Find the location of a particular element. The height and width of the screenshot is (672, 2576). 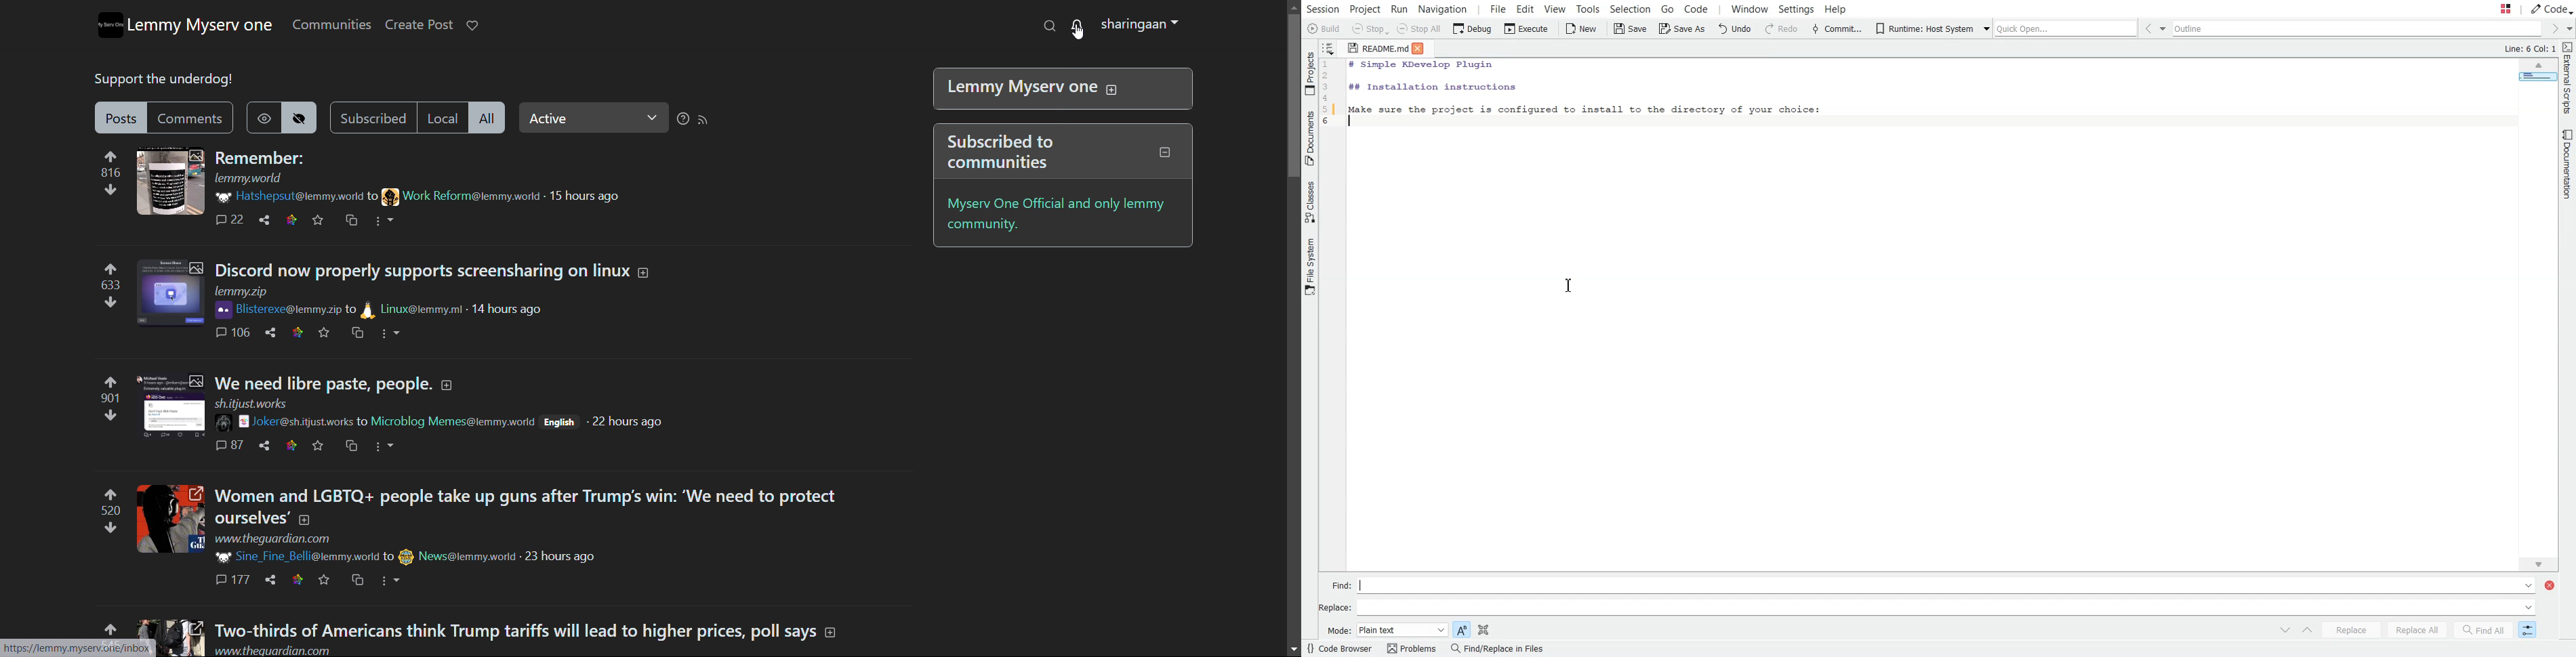

url is located at coordinates (243, 291).